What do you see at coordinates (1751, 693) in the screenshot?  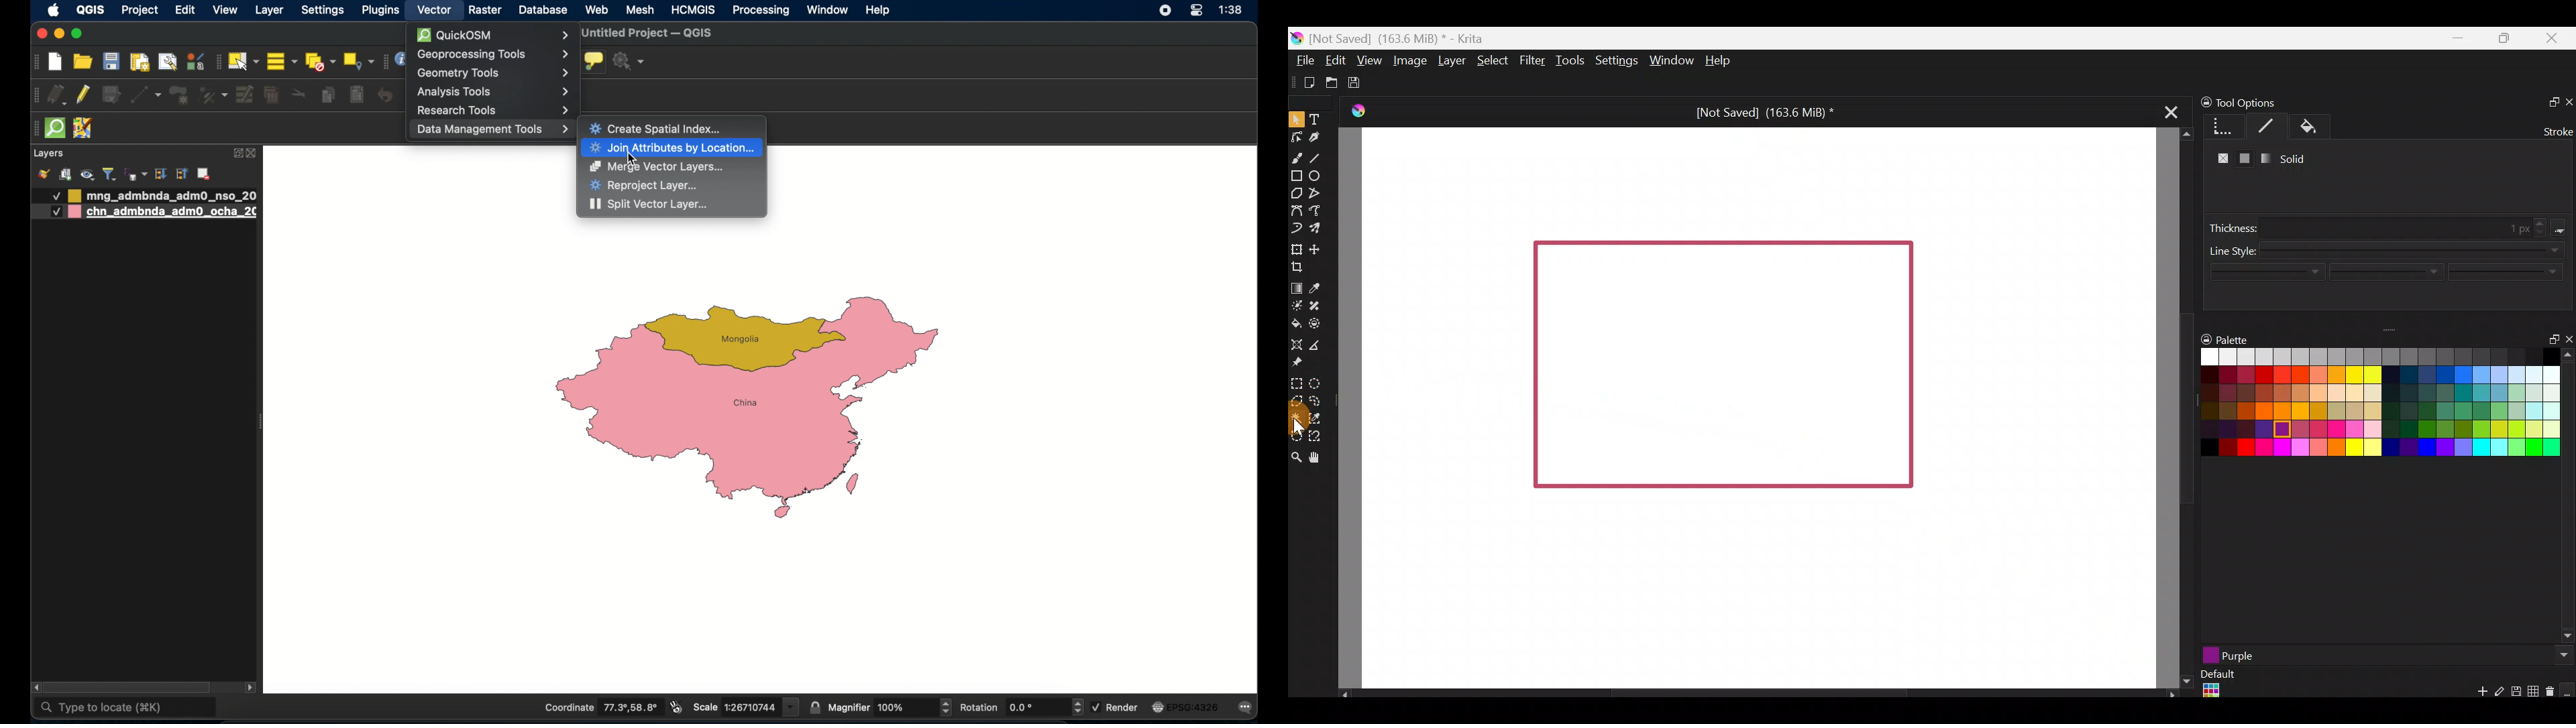 I see `Scroll bar` at bounding box center [1751, 693].